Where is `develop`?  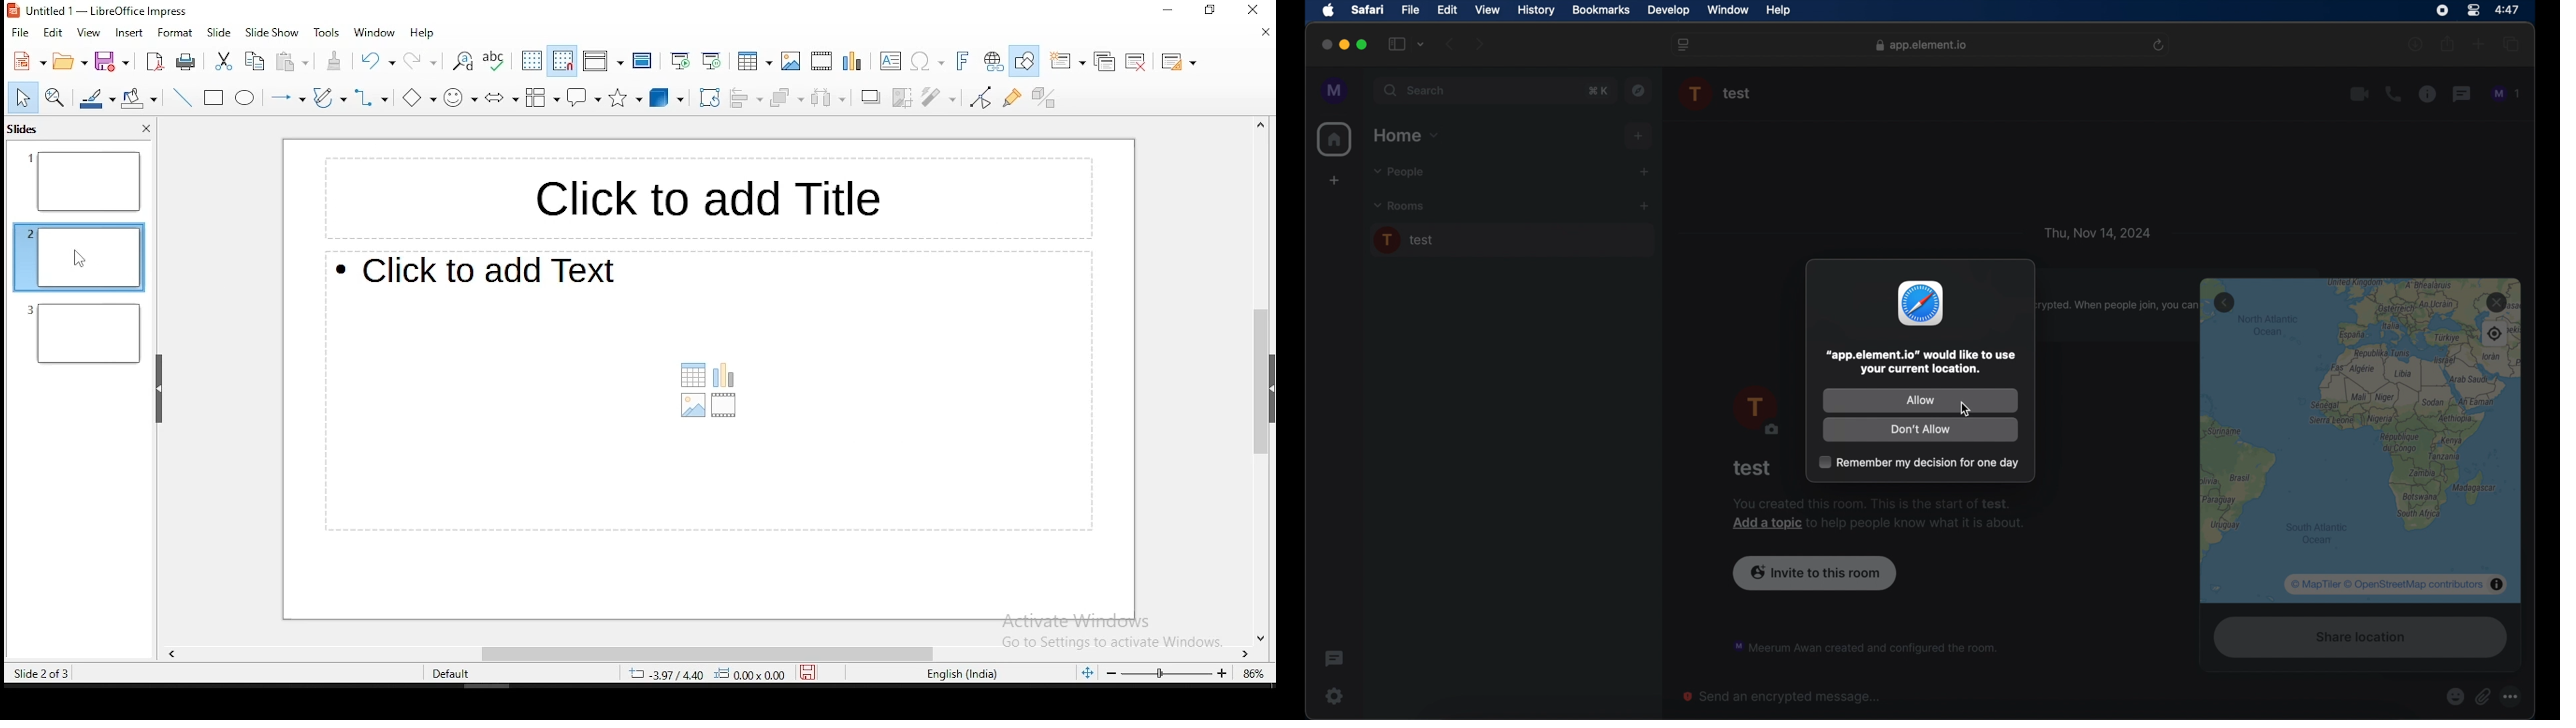
develop is located at coordinates (1669, 11).